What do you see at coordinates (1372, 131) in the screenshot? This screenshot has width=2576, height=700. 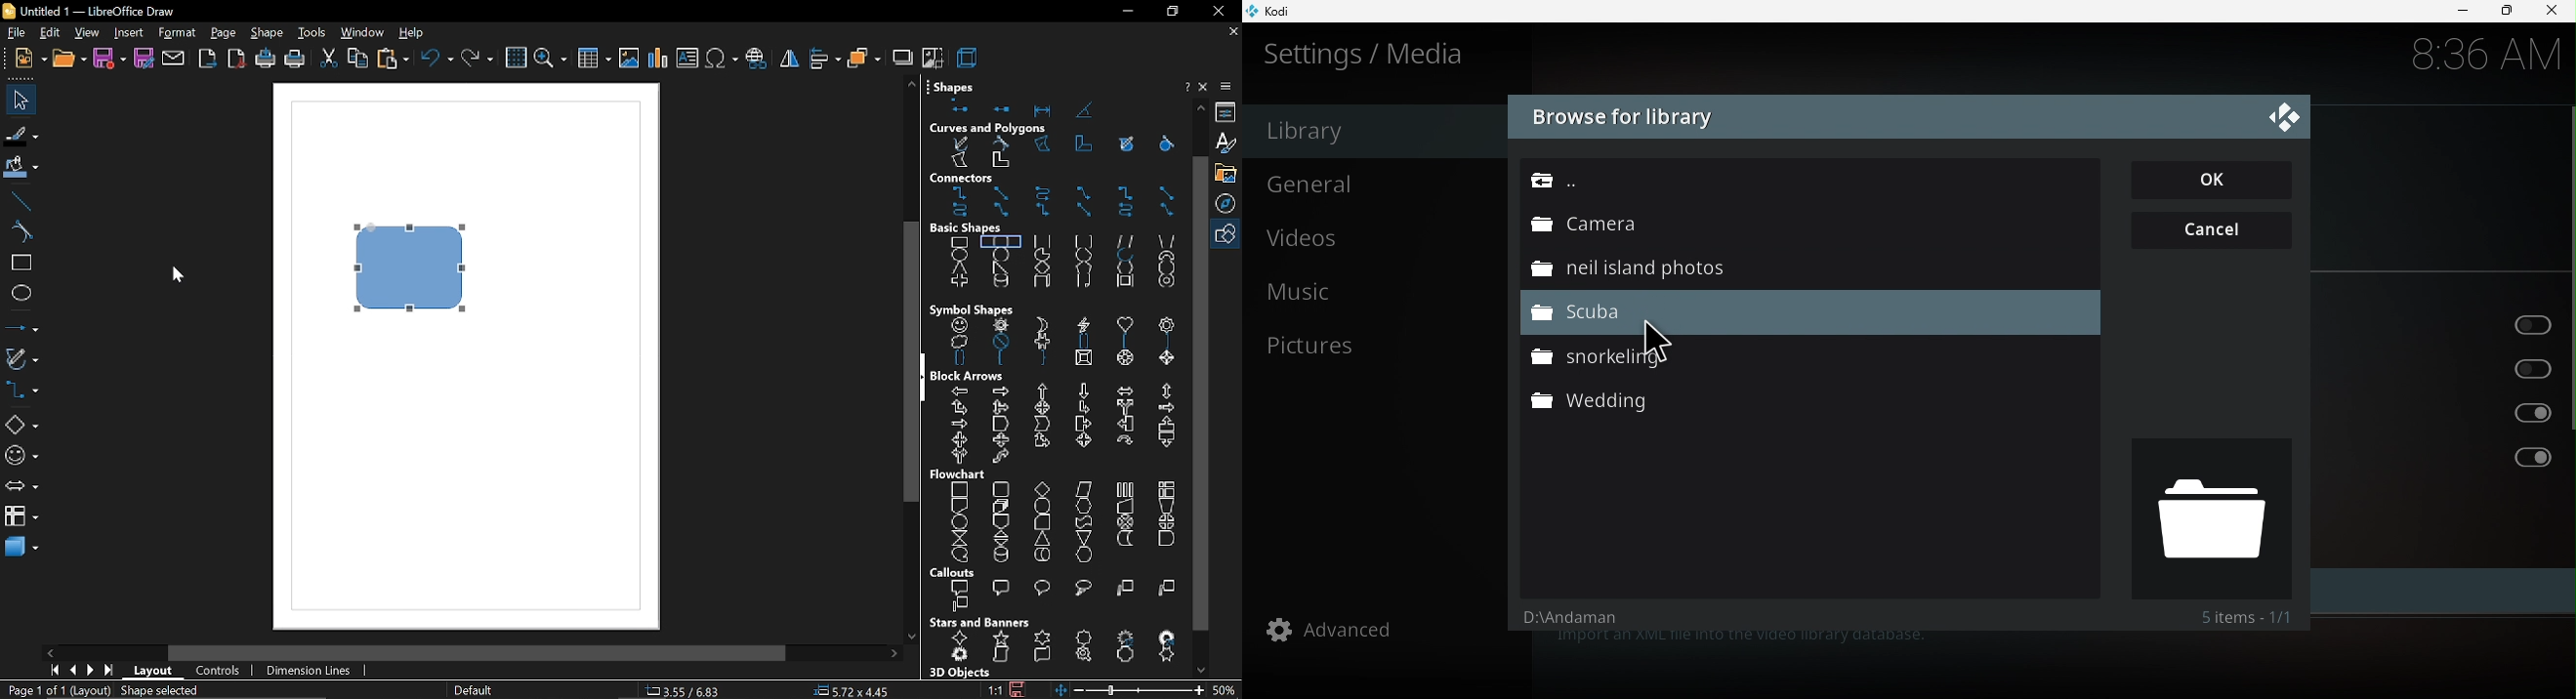 I see `Library` at bounding box center [1372, 131].